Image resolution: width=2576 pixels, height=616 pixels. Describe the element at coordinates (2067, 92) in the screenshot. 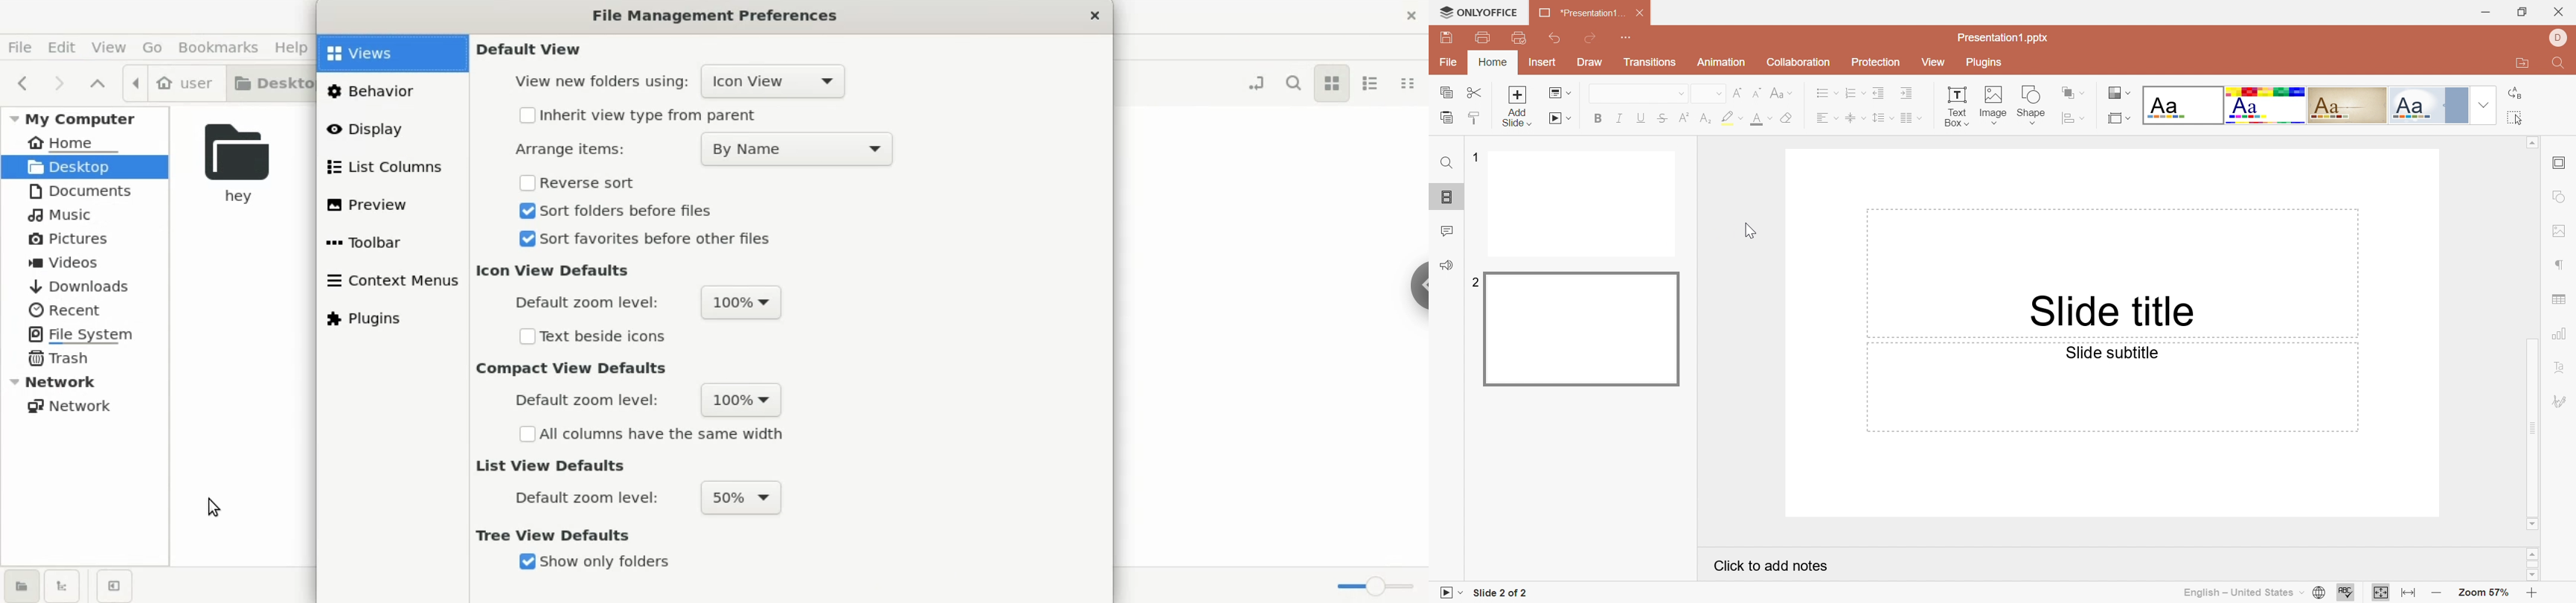

I see `Arrange shape` at that location.